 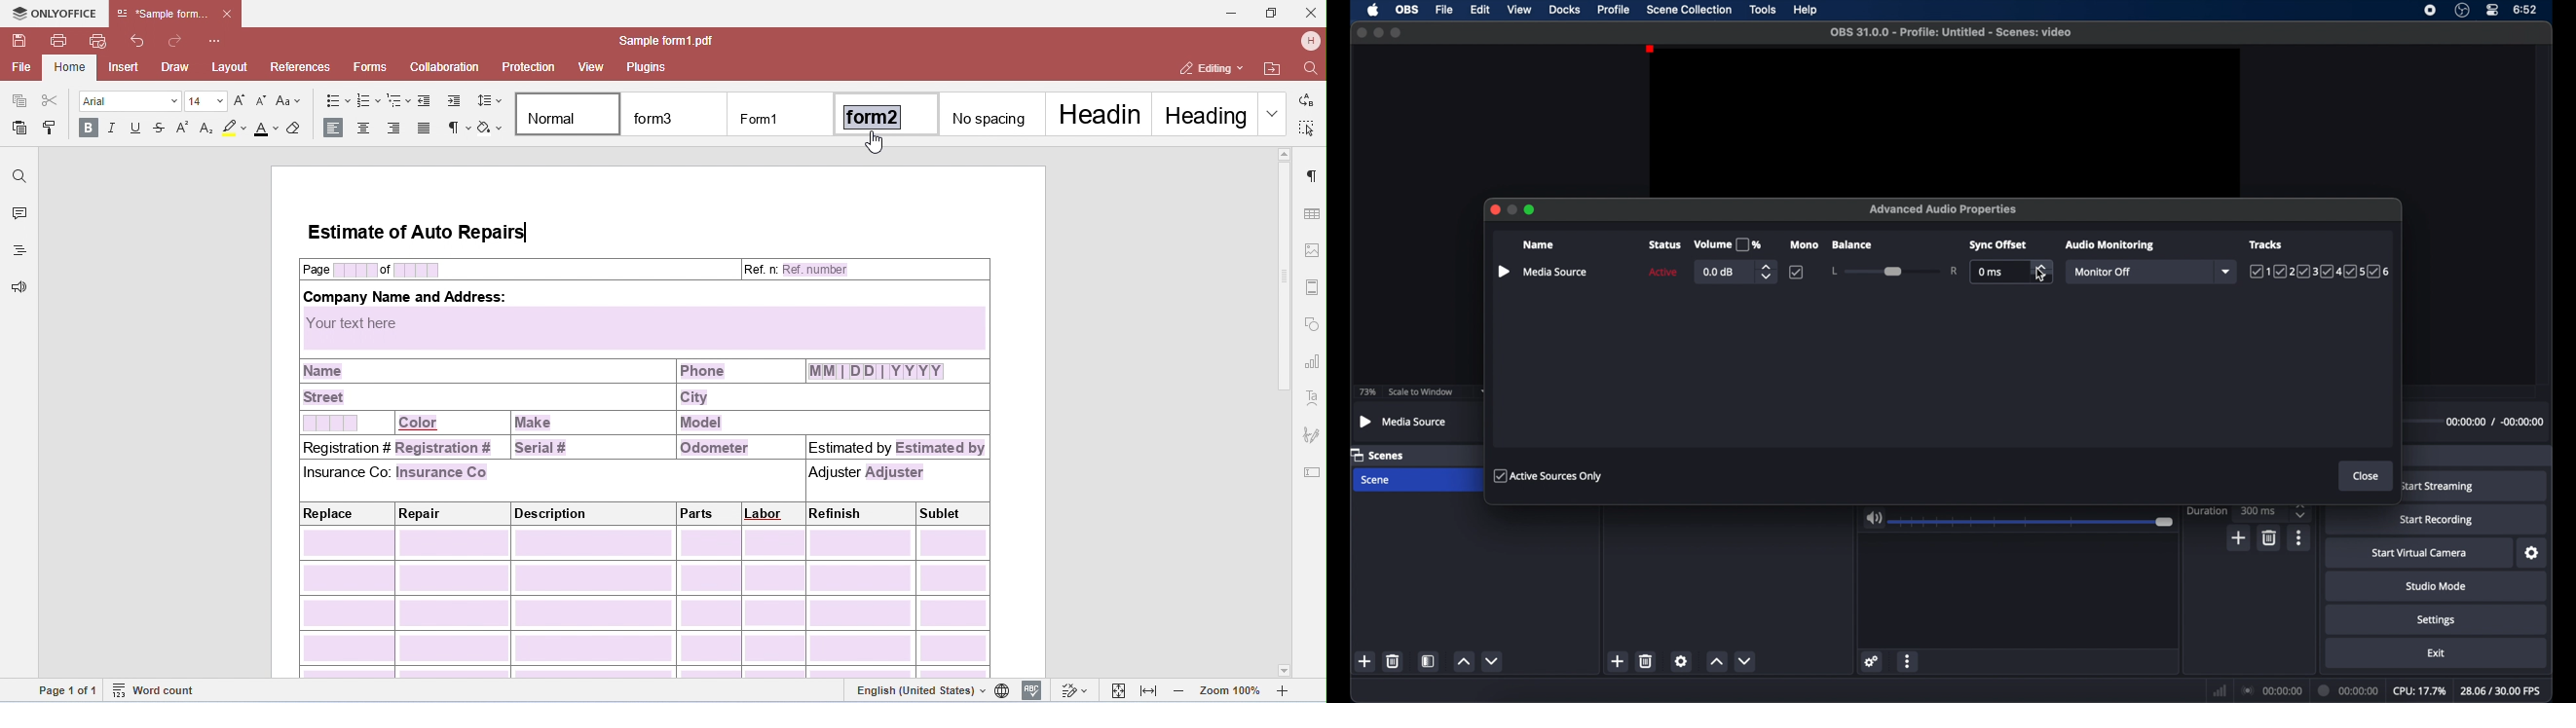 What do you see at coordinates (1503, 271) in the screenshot?
I see `pause` at bounding box center [1503, 271].